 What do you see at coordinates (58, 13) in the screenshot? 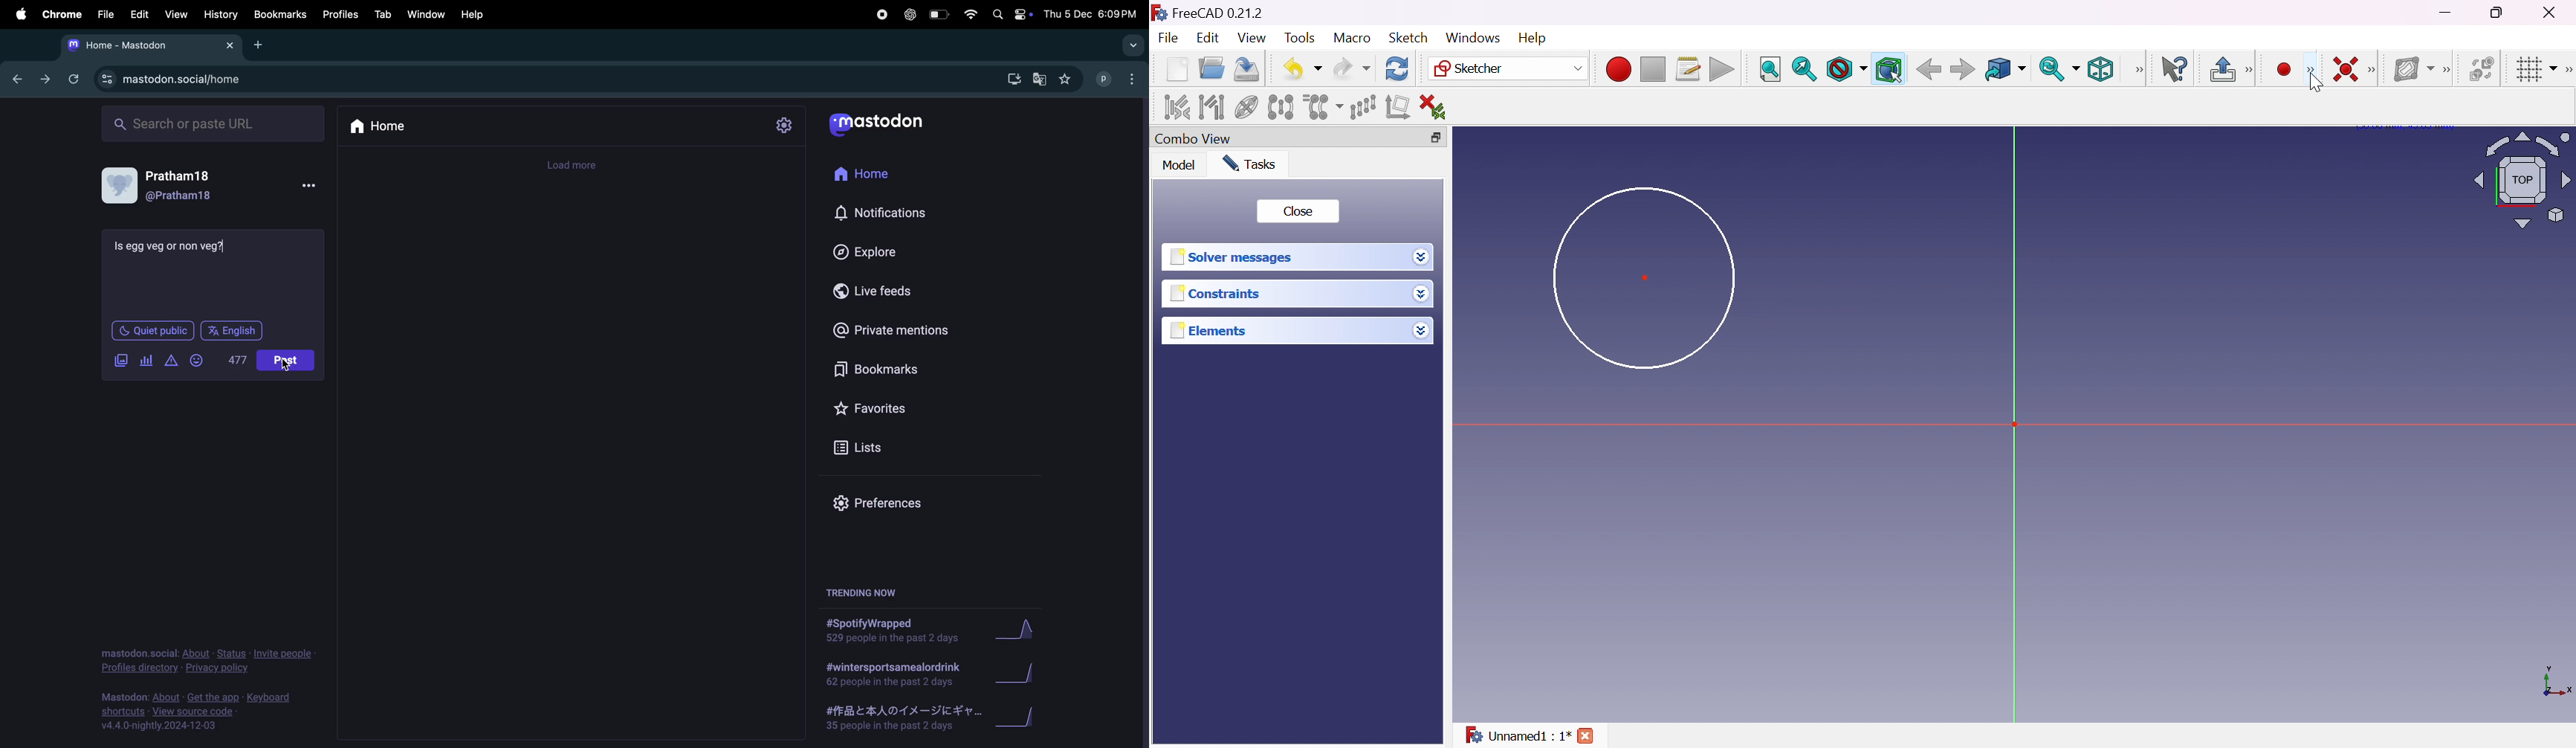
I see `chrome` at bounding box center [58, 13].